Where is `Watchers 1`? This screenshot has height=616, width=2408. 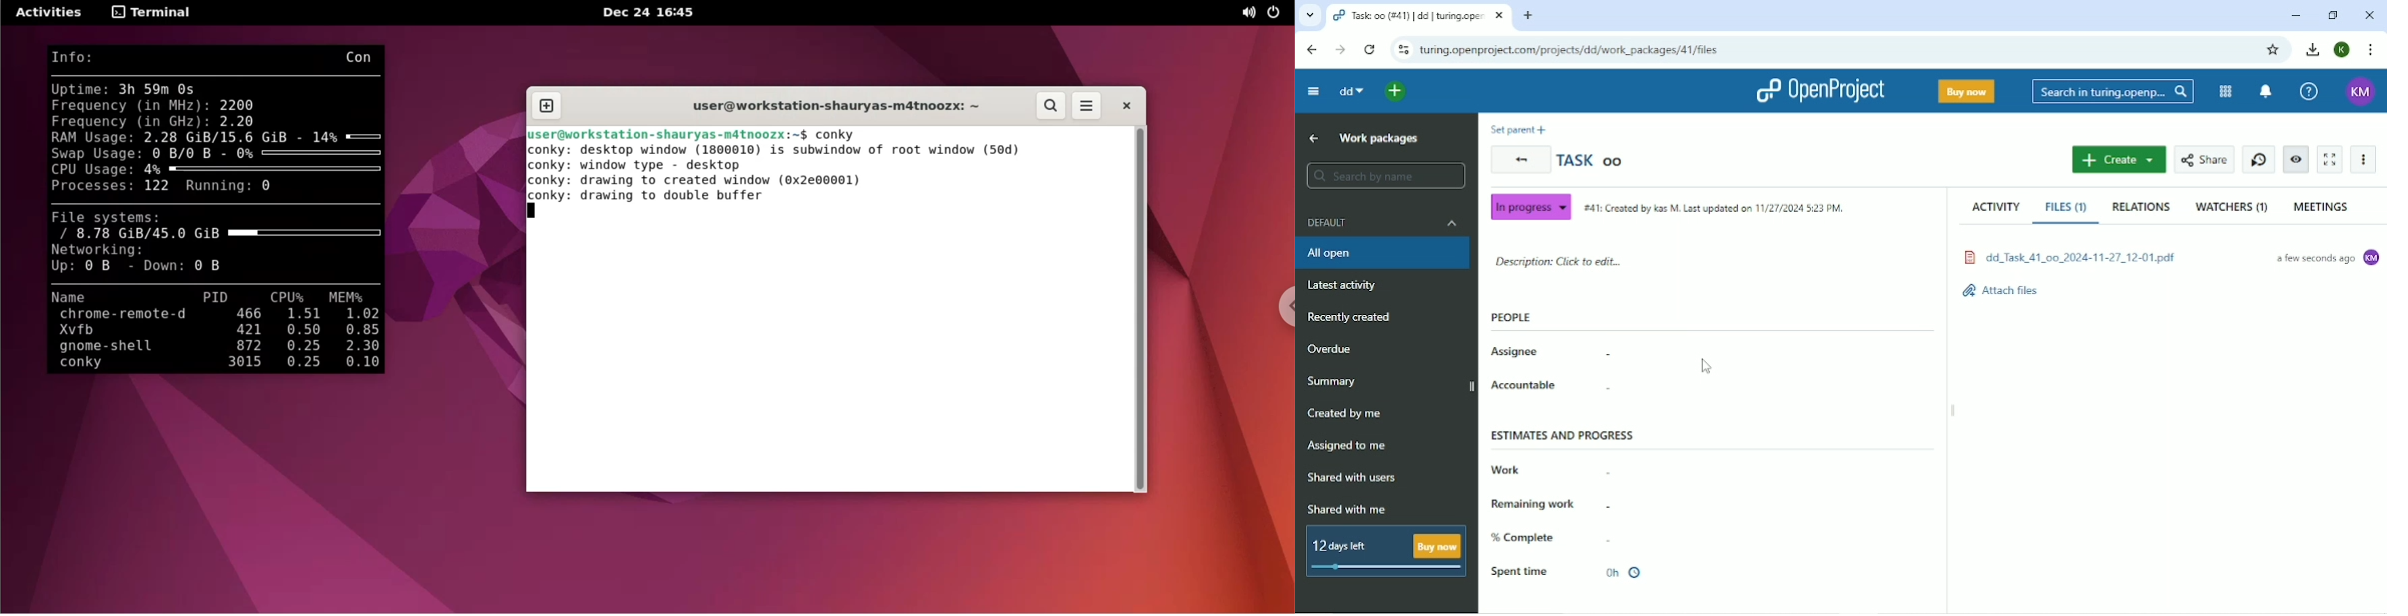 Watchers 1 is located at coordinates (2229, 206).